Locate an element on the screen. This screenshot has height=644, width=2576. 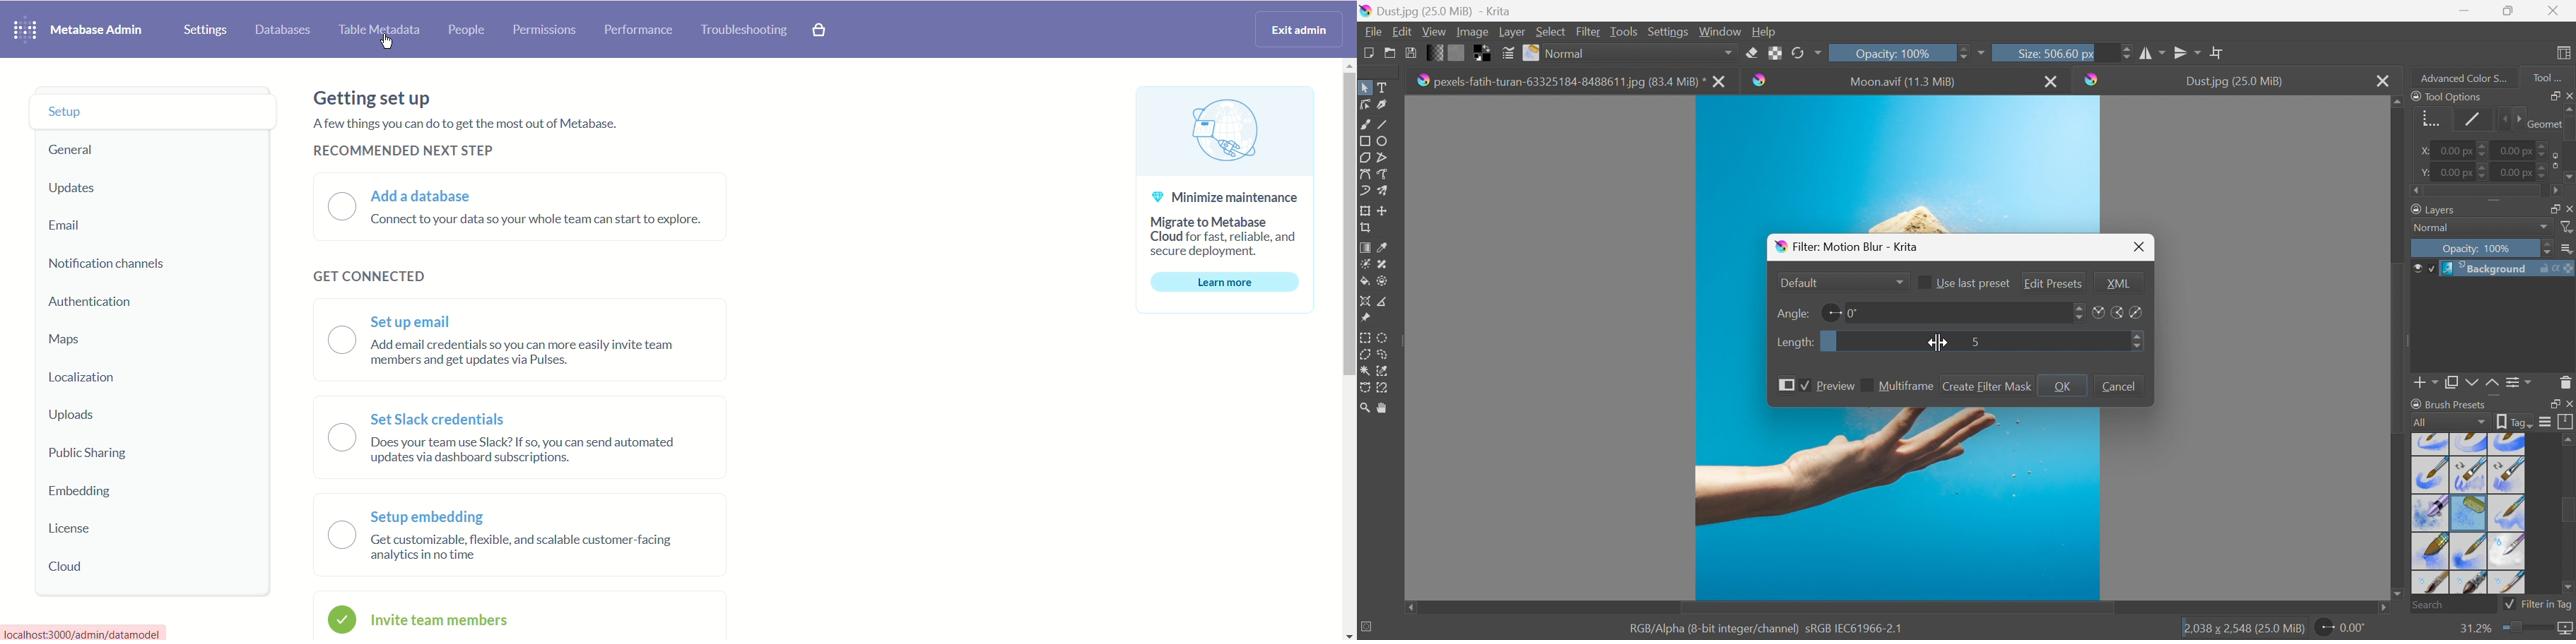
Checkbox is located at coordinates (1803, 386).